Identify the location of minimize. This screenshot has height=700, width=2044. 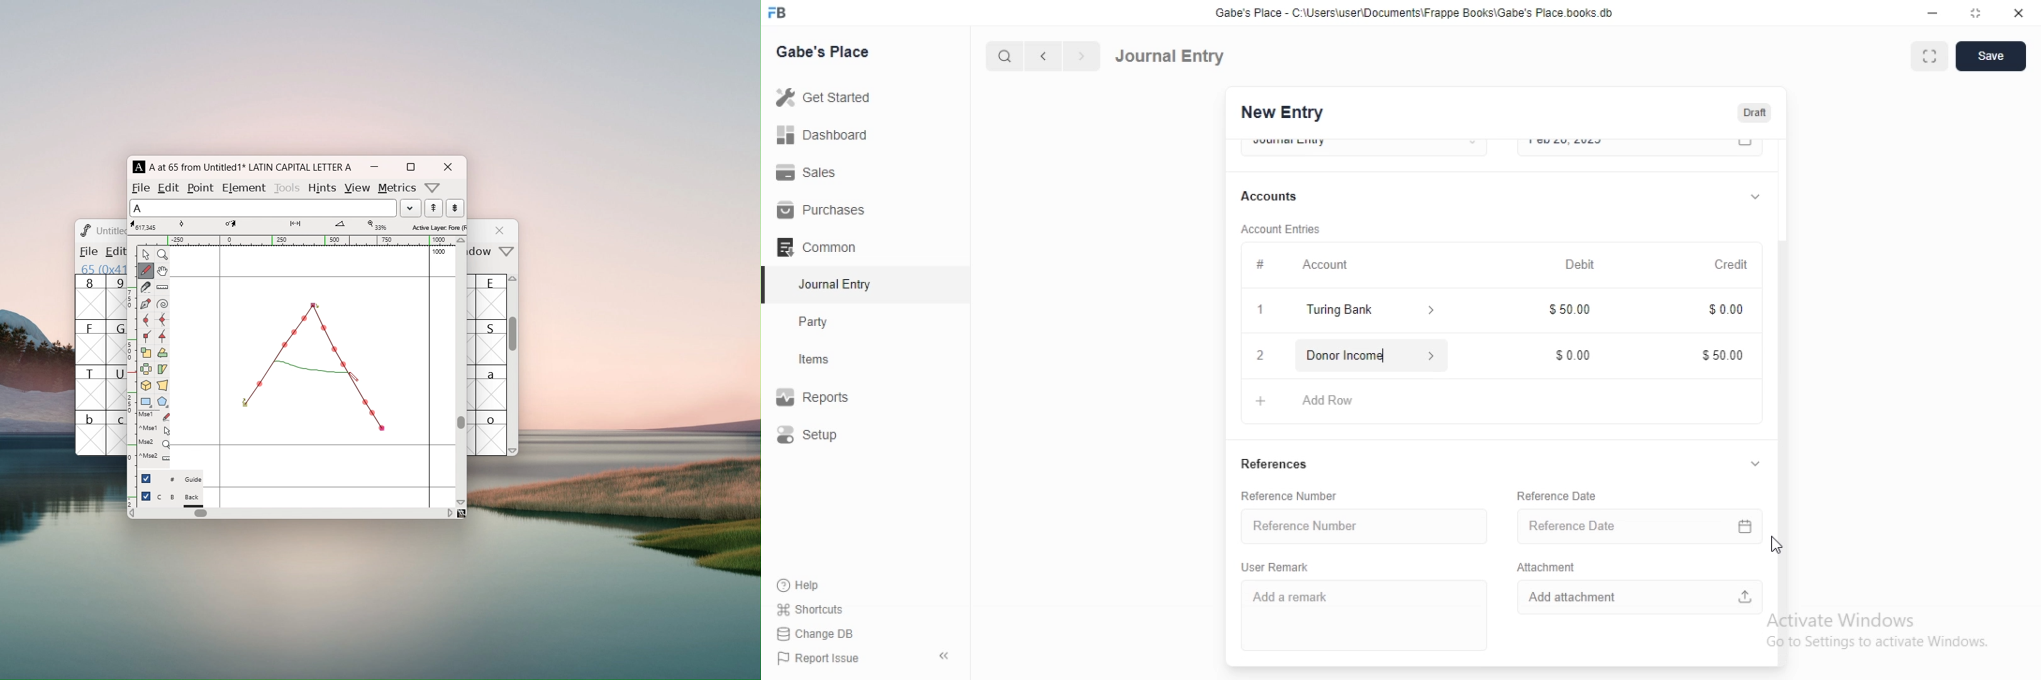
(1931, 16).